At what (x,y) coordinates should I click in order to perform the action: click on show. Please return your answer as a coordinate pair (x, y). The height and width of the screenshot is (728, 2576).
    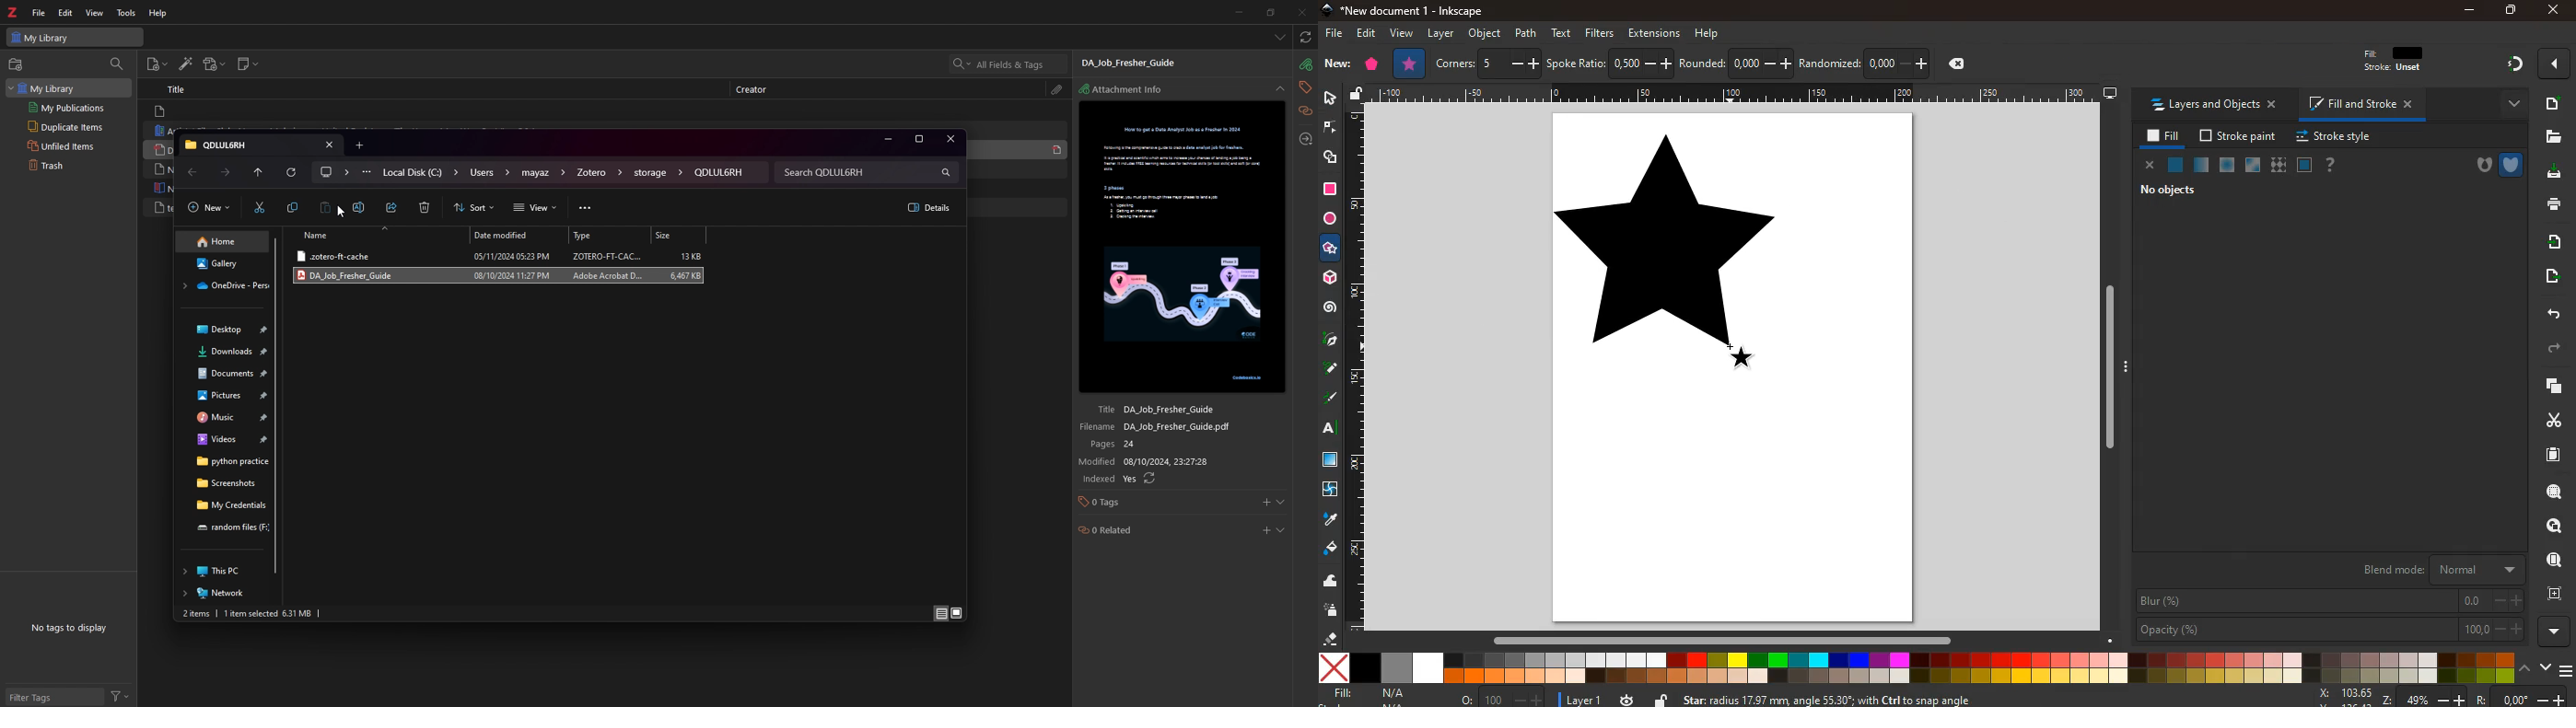
    Looking at the image, I should click on (1282, 502).